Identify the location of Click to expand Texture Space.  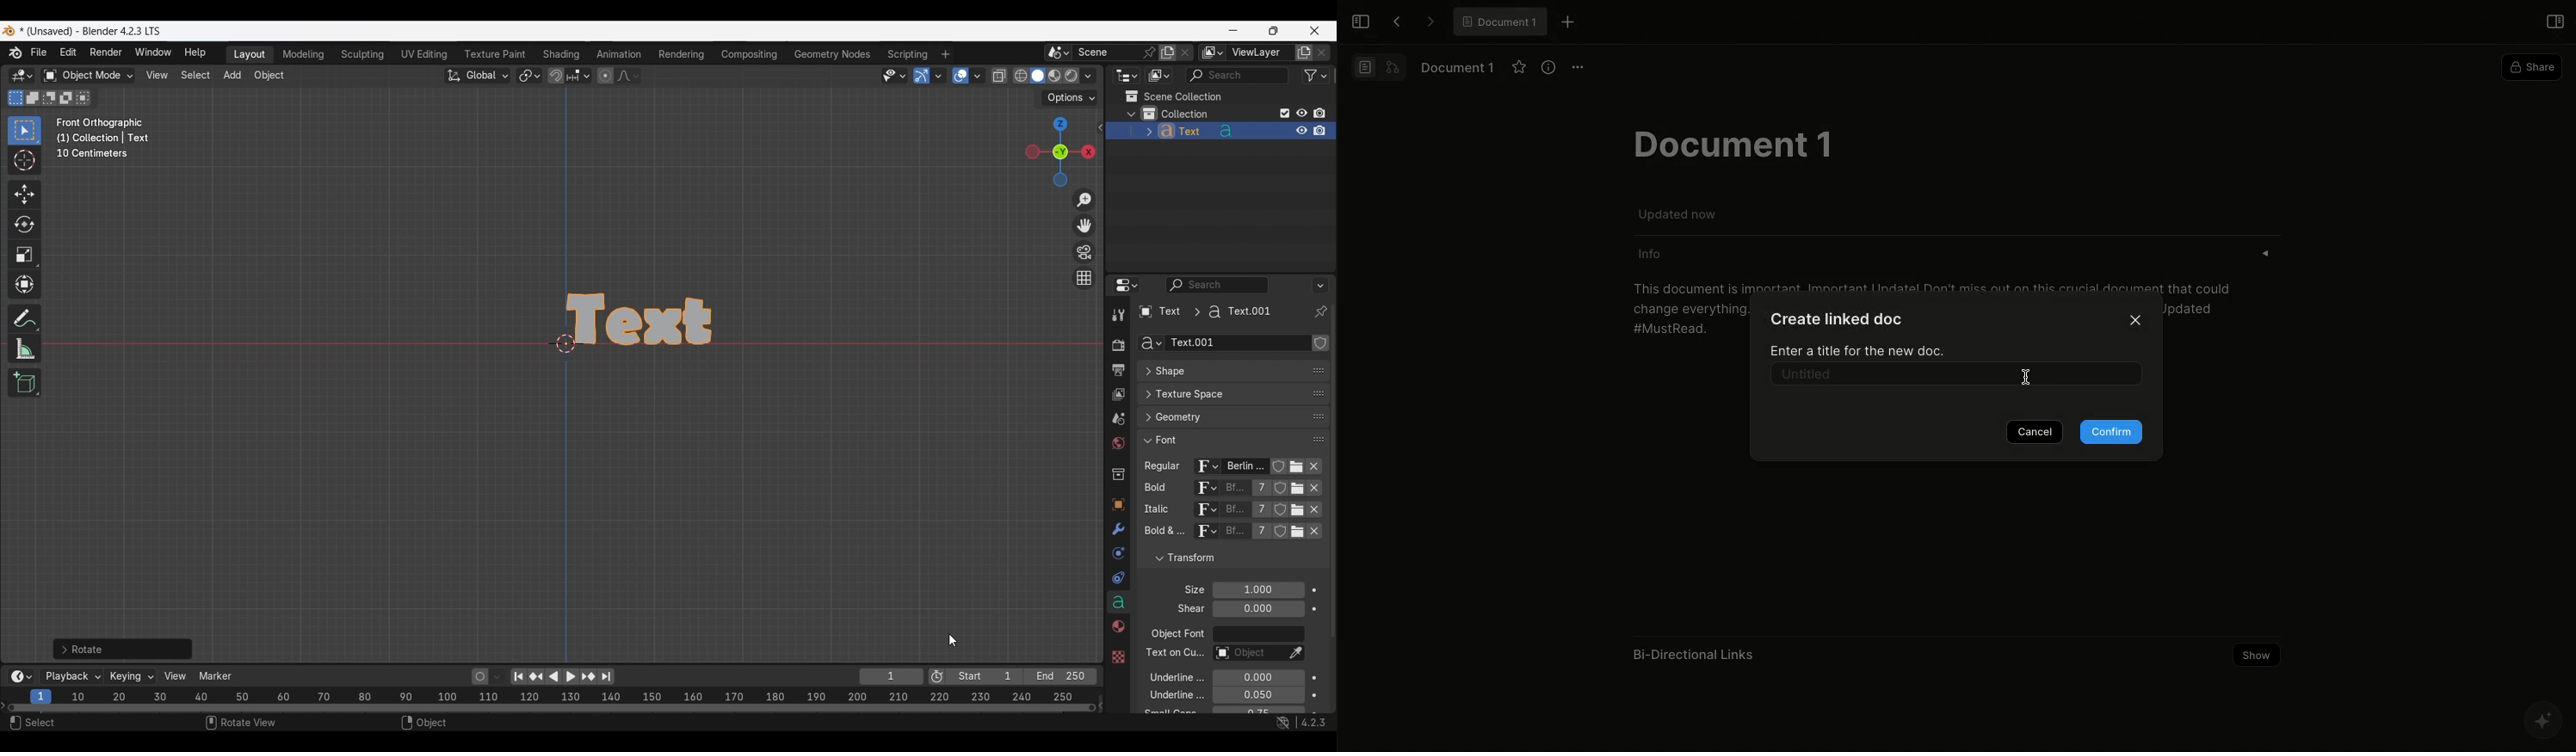
(1220, 394).